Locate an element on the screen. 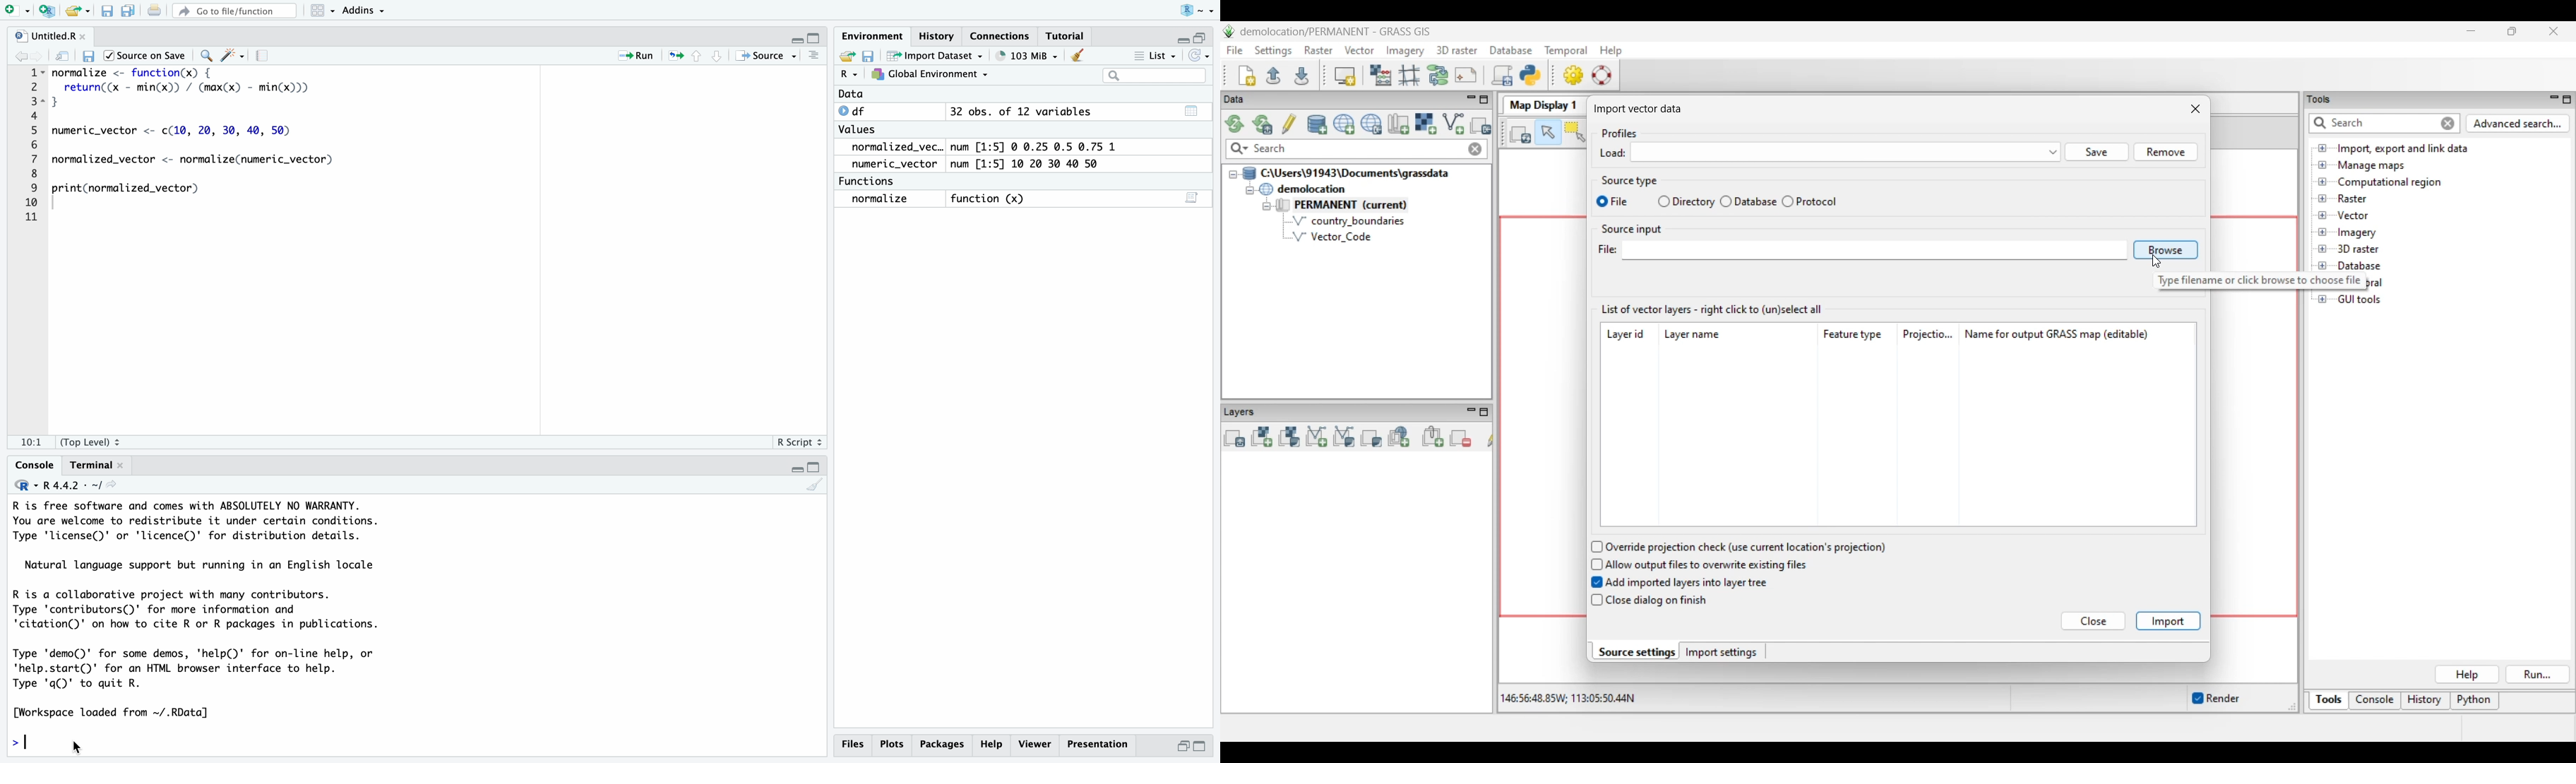  Compile Report (Ctrl + Shift + K) is located at coordinates (265, 55).